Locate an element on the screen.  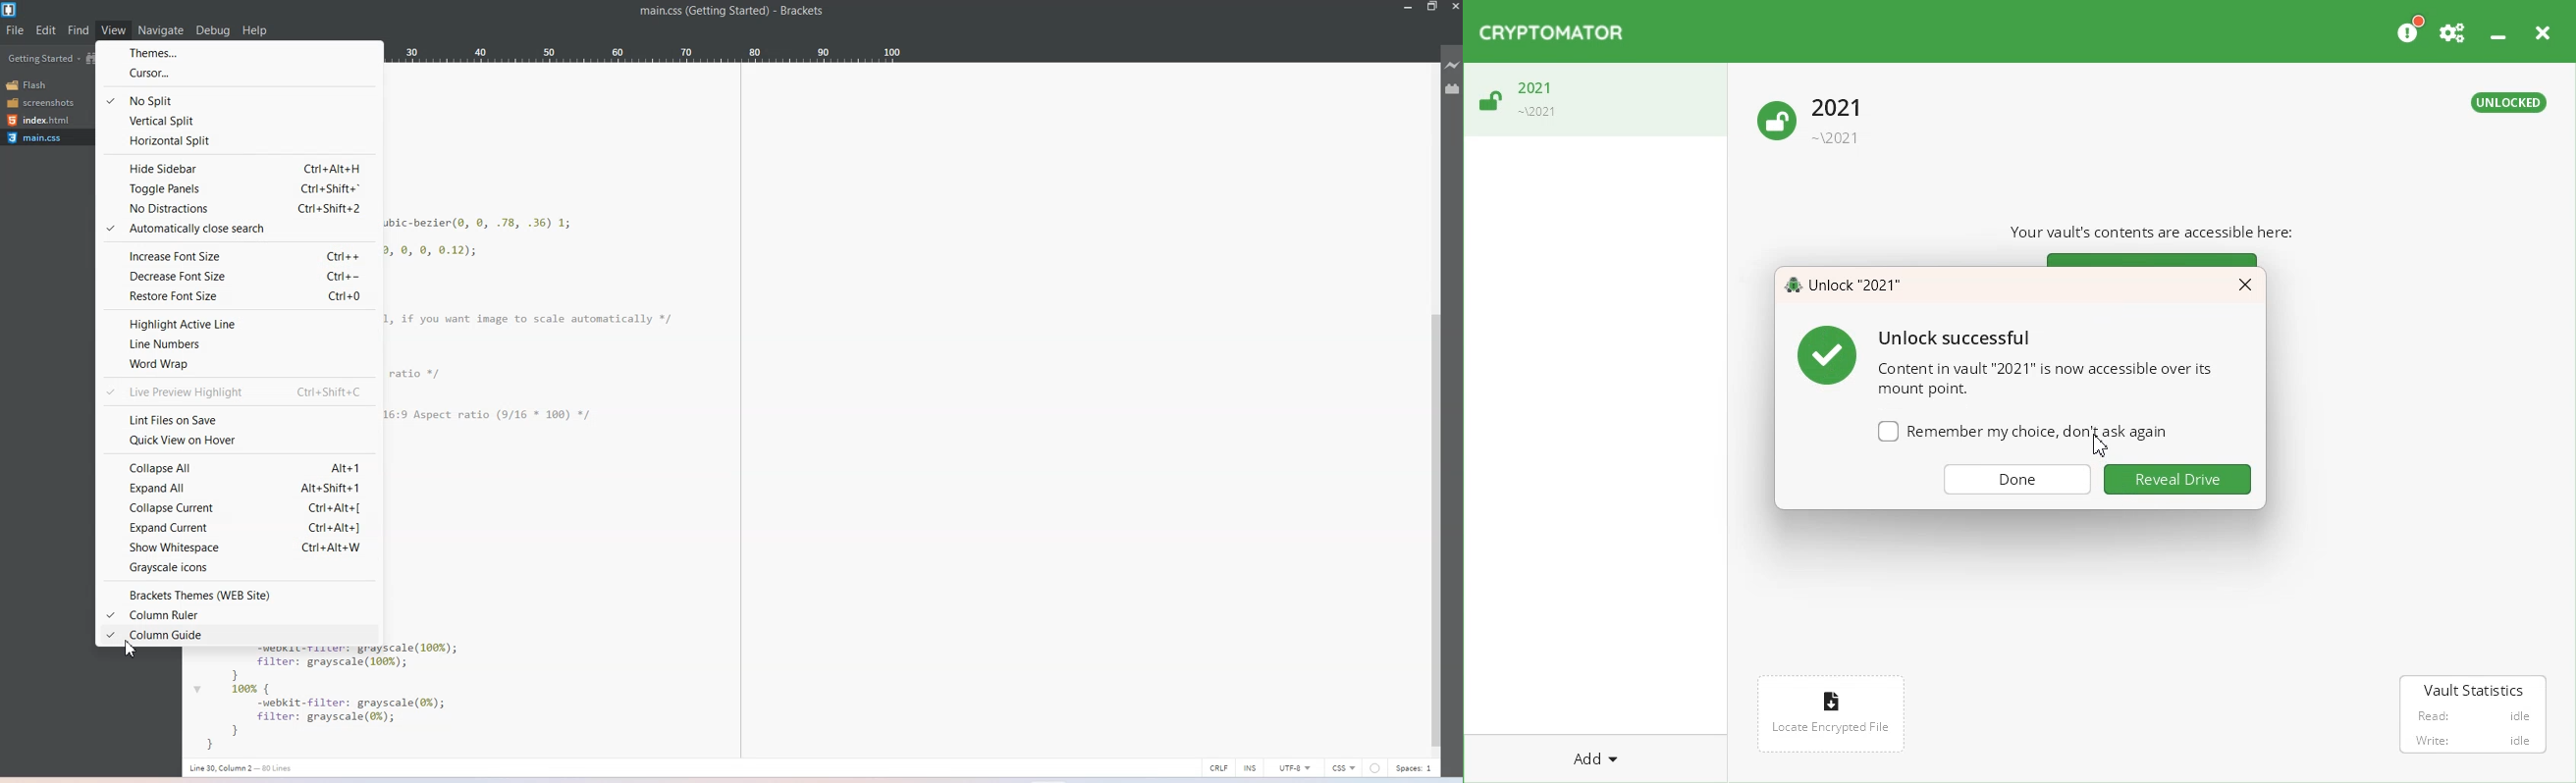
main.css  is located at coordinates (699, 11).